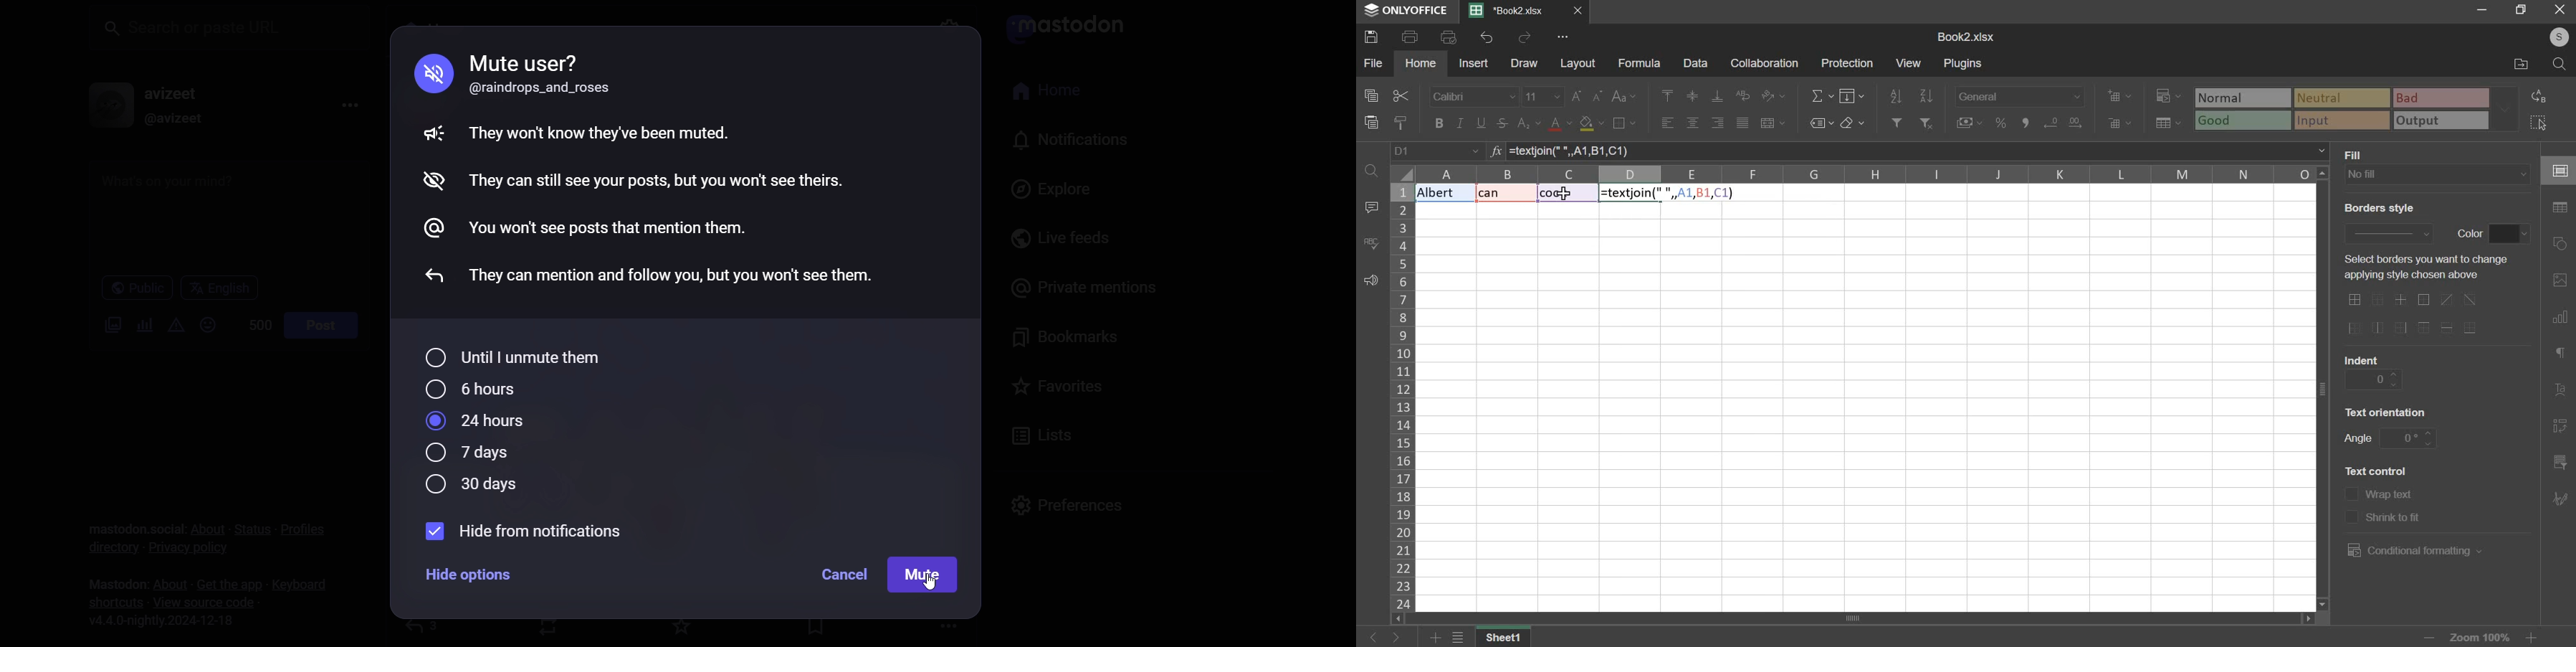 This screenshot has width=2576, height=672. Describe the element at coordinates (1970, 122) in the screenshot. I see `accounting style` at that location.